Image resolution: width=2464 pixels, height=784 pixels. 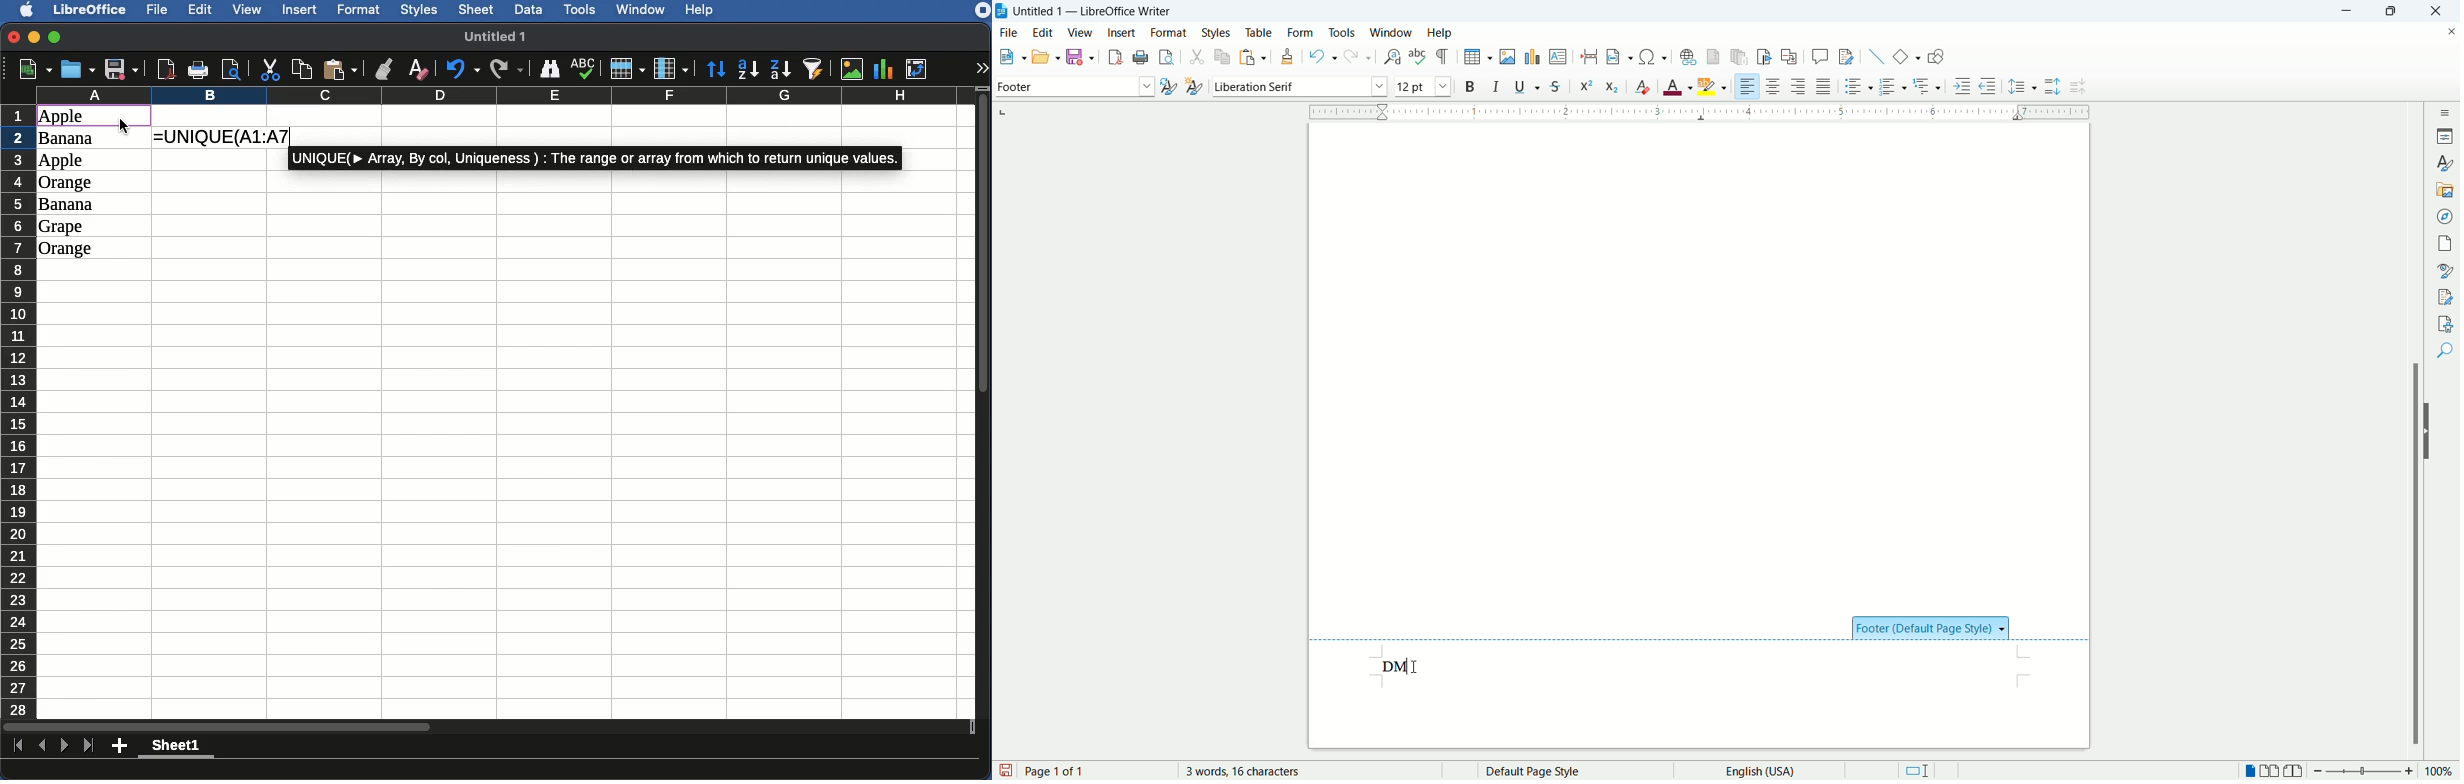 What do you see at coordinates (2447, 110) in the screenshot?
I see `sidebar settings` at bounding box center [2447, 110].